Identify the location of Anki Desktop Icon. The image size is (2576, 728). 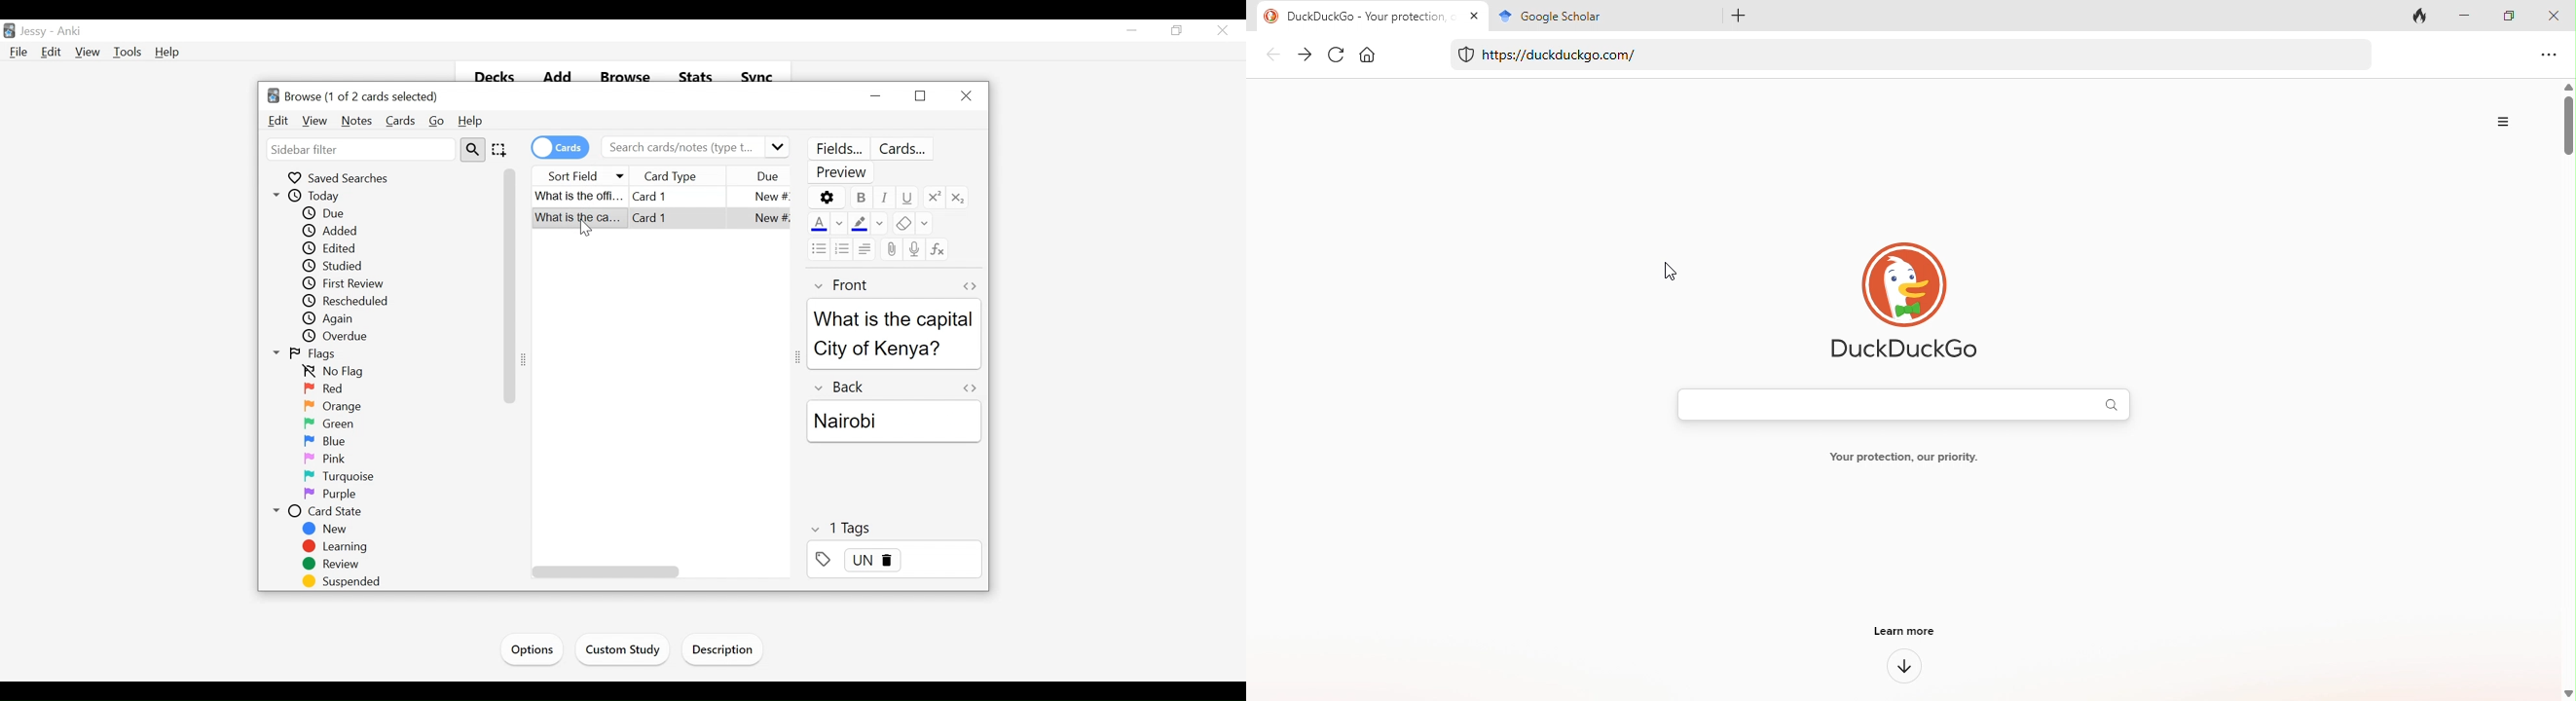
(9, 30).